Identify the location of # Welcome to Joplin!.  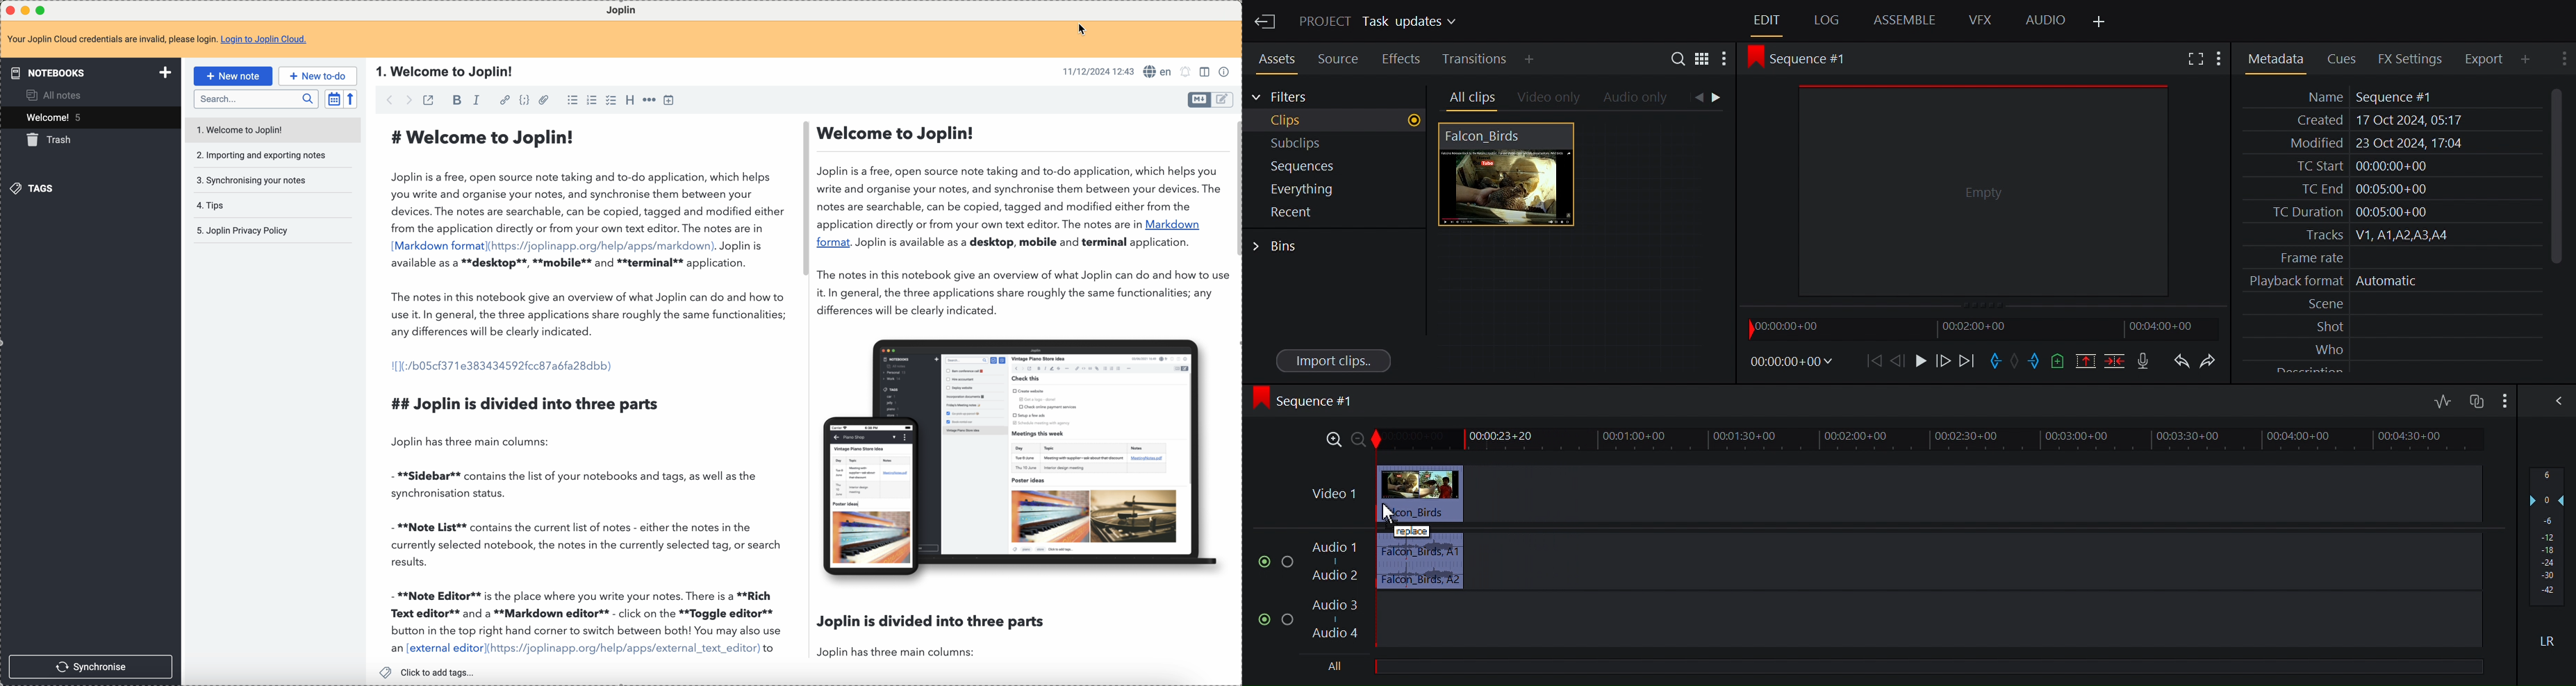
(487, 137).